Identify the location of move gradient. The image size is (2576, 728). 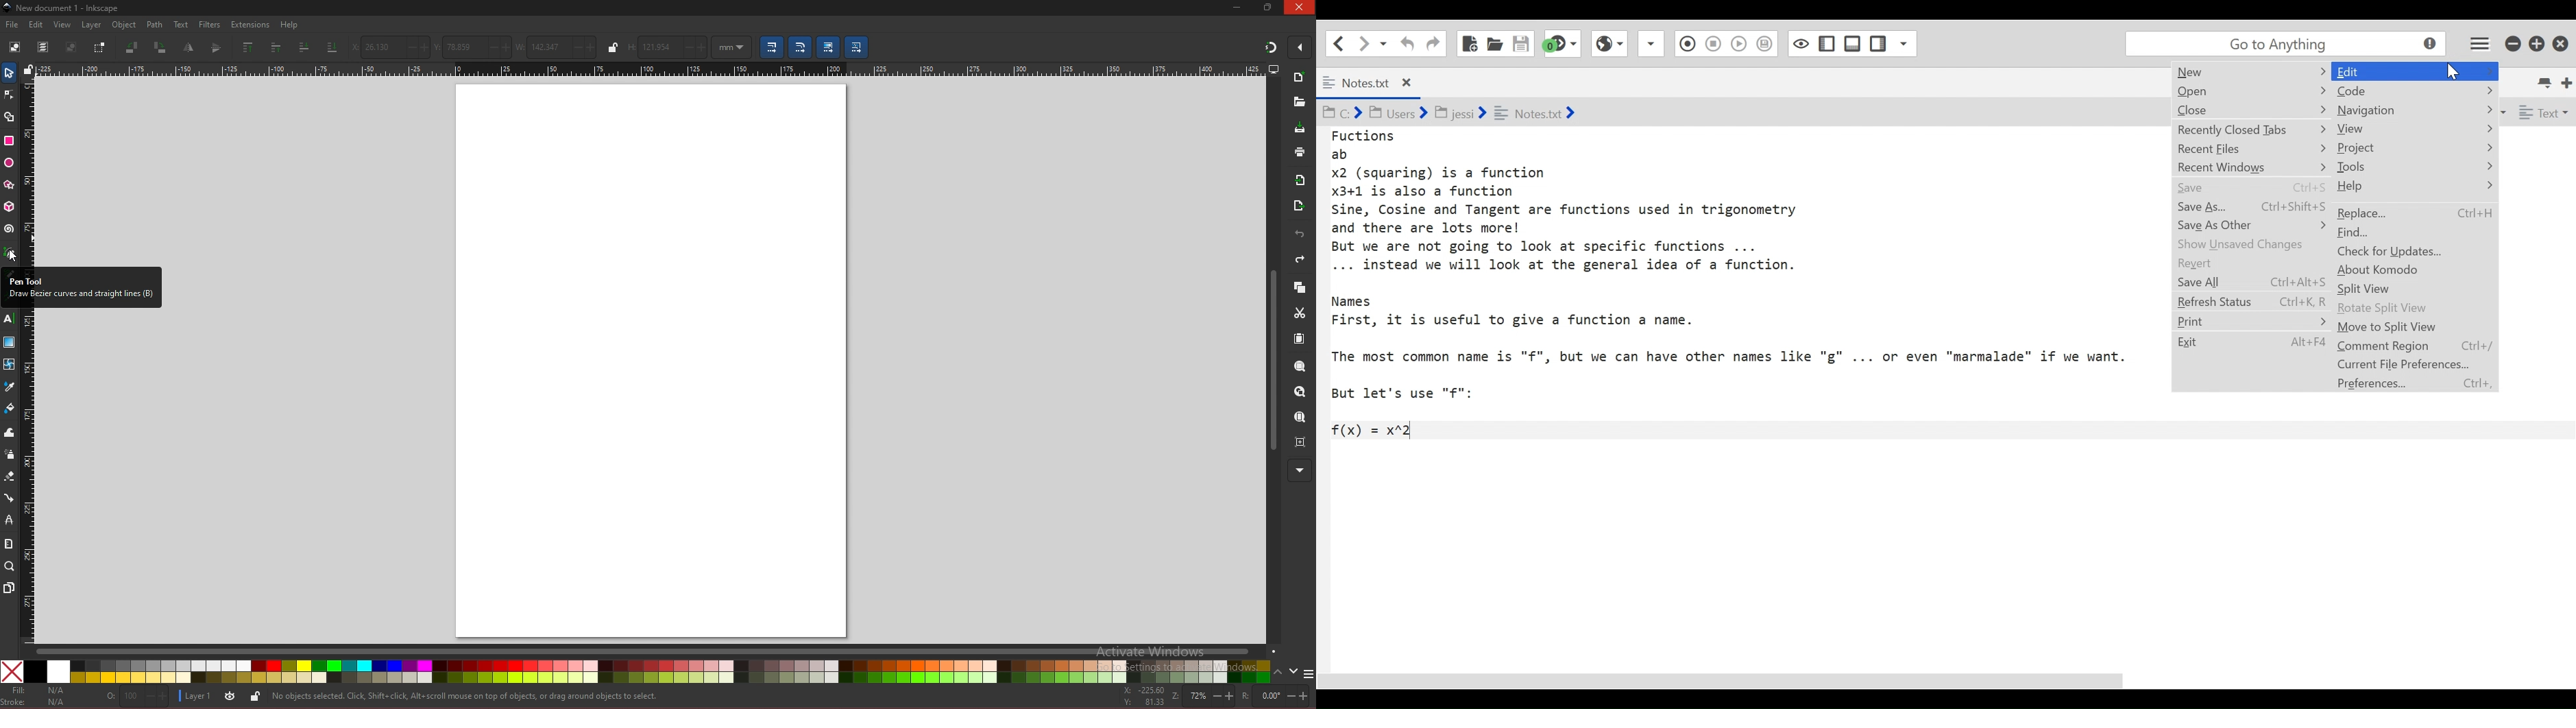
(829, 47).